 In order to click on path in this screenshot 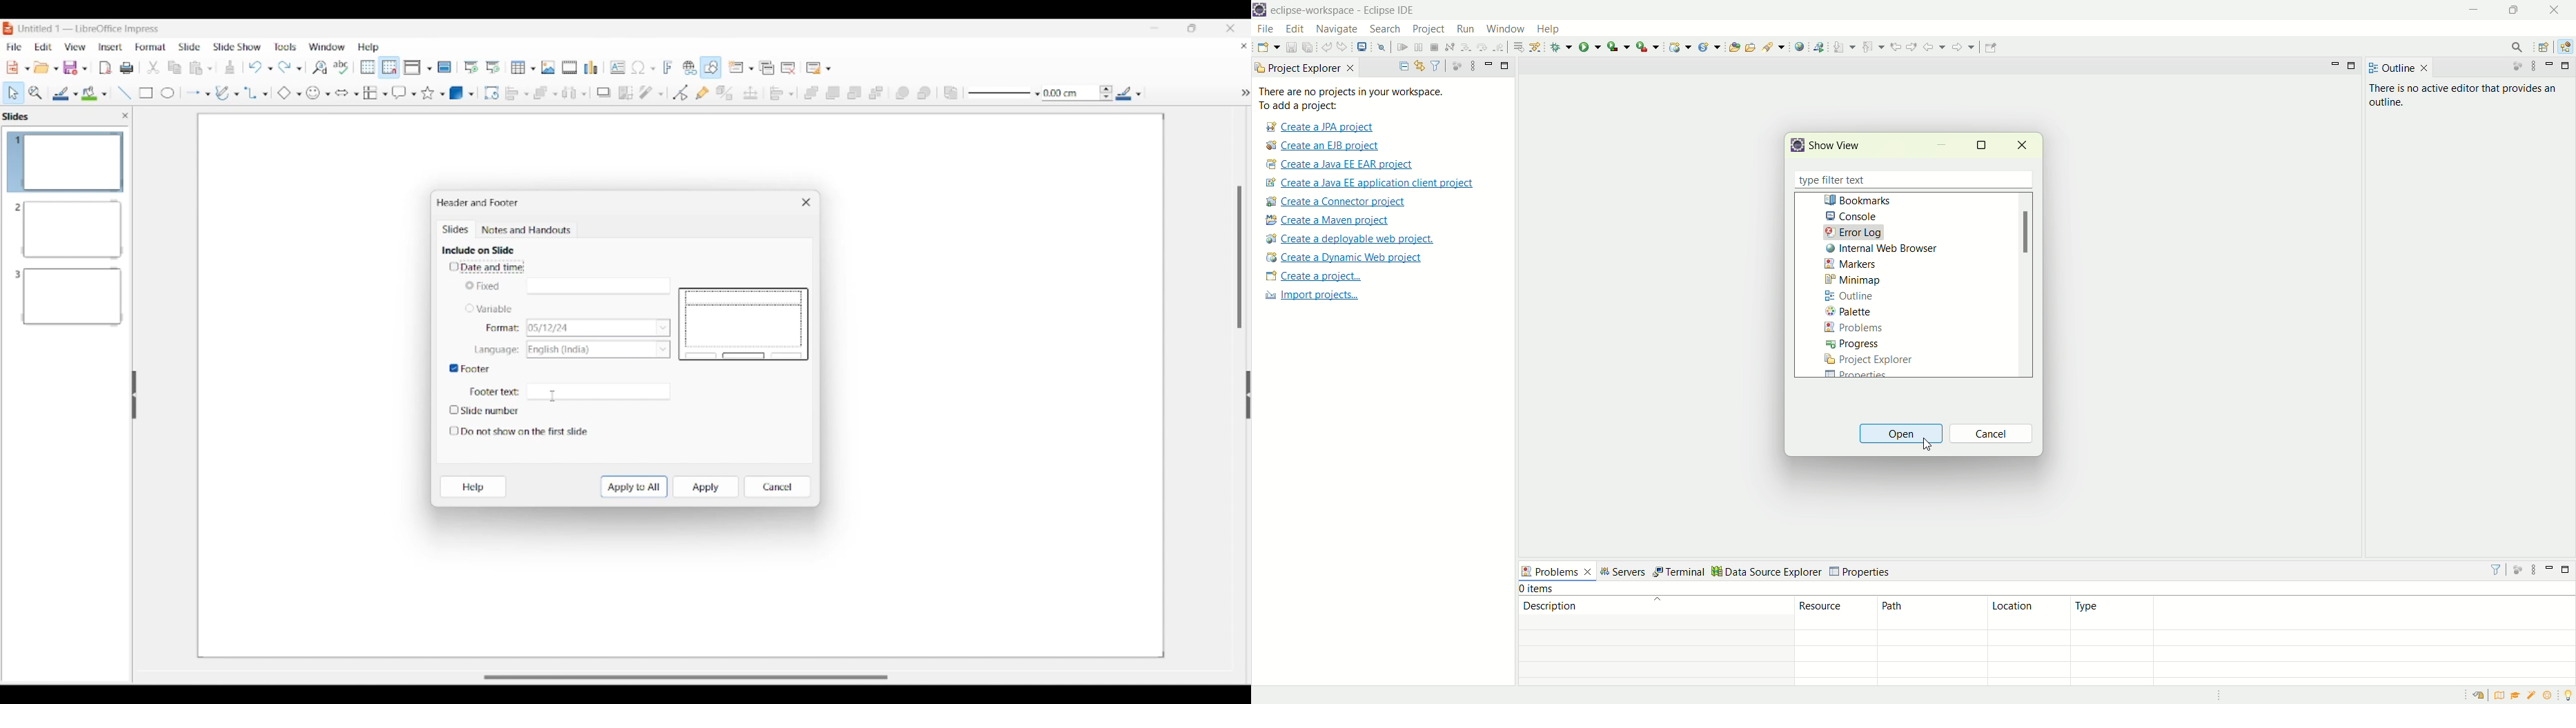, I will do `click(1932, 612)`.